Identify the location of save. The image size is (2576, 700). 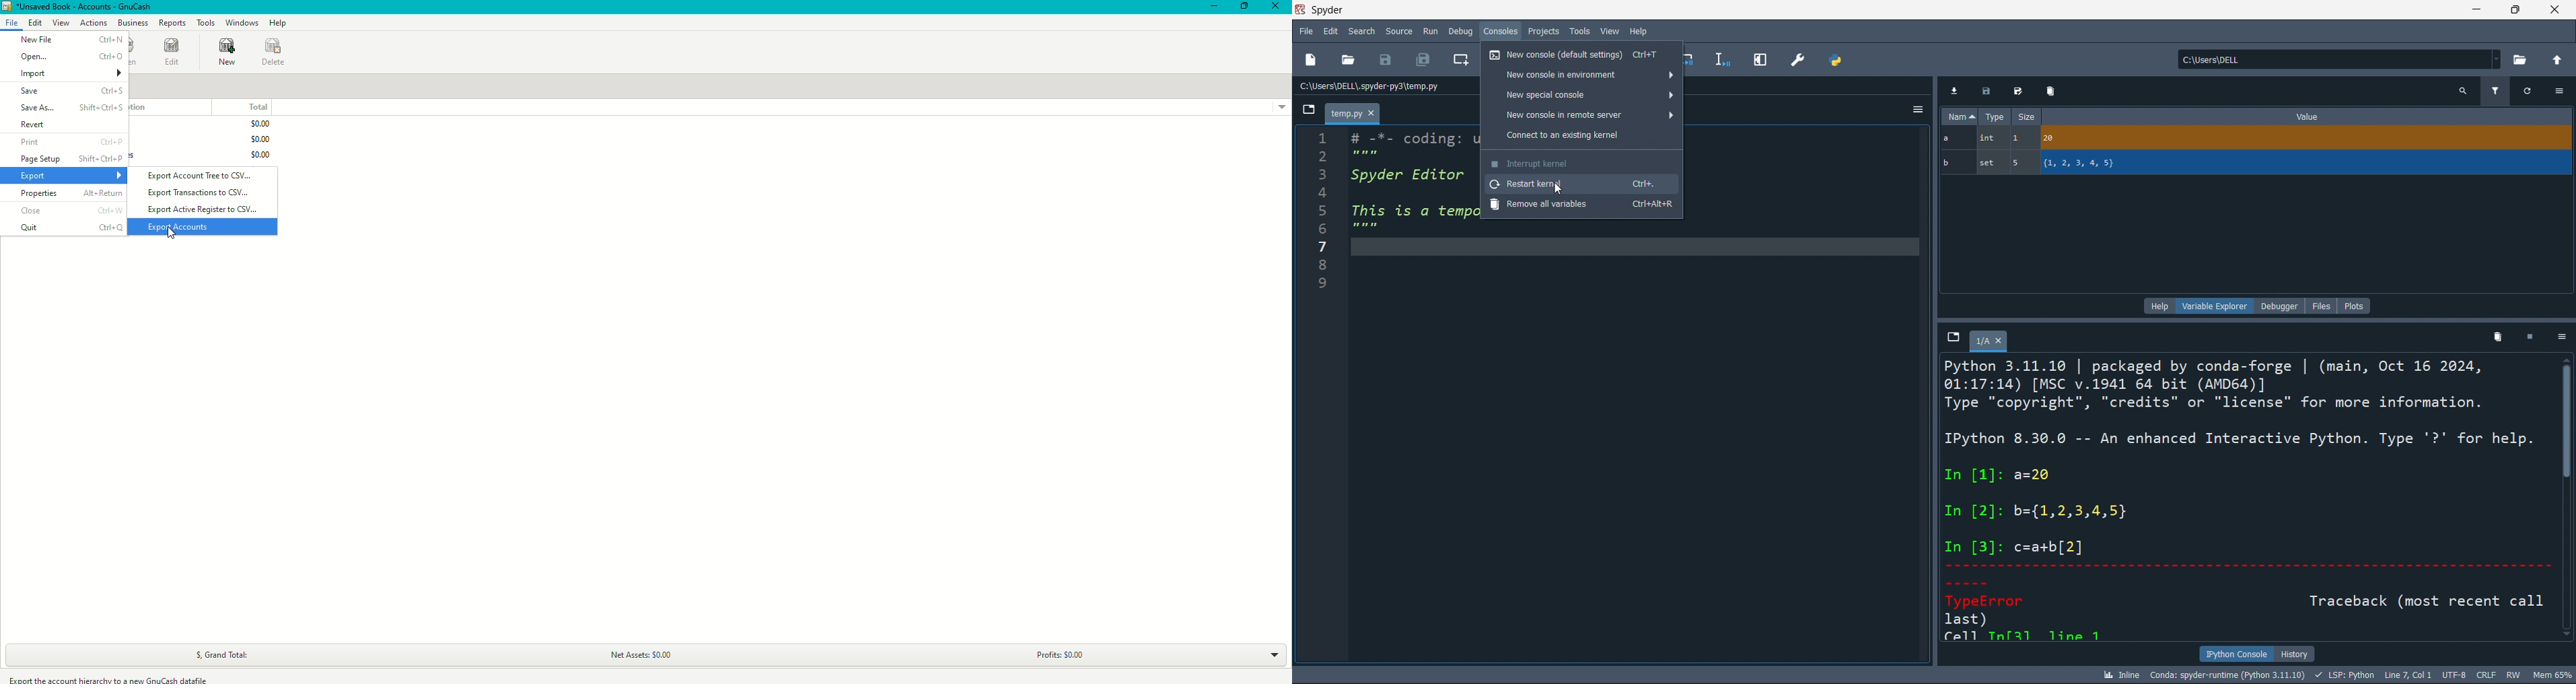
(2019, 92).